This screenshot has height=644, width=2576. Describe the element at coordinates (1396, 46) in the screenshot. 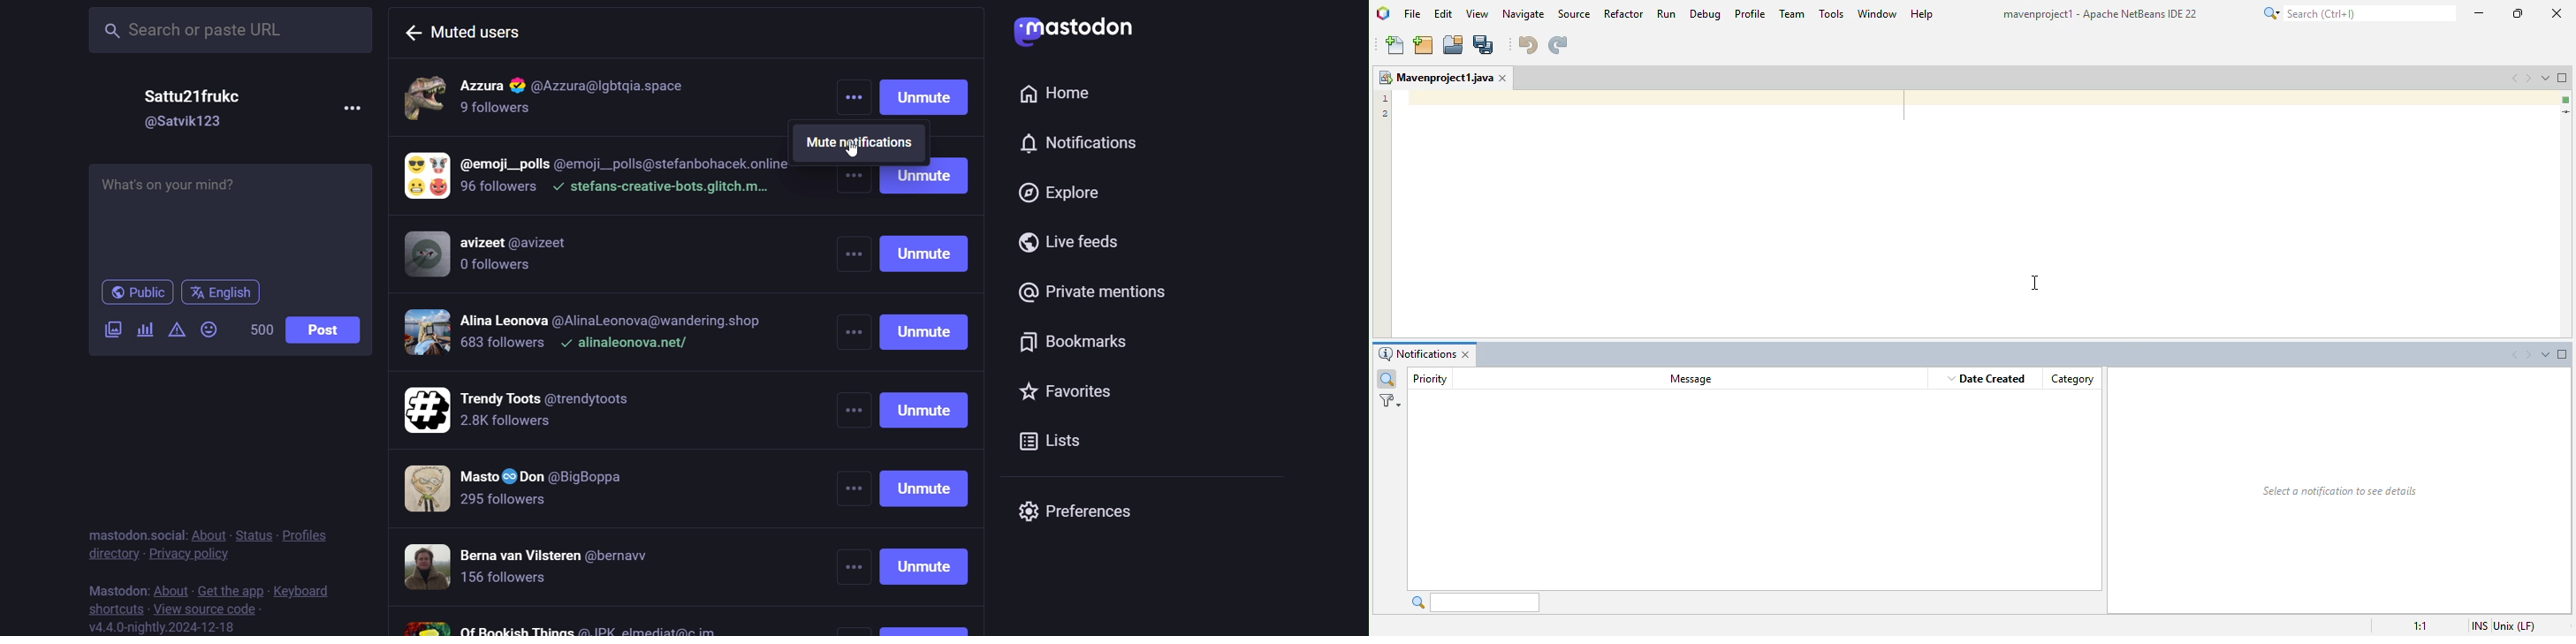

I see `new file` at that location.